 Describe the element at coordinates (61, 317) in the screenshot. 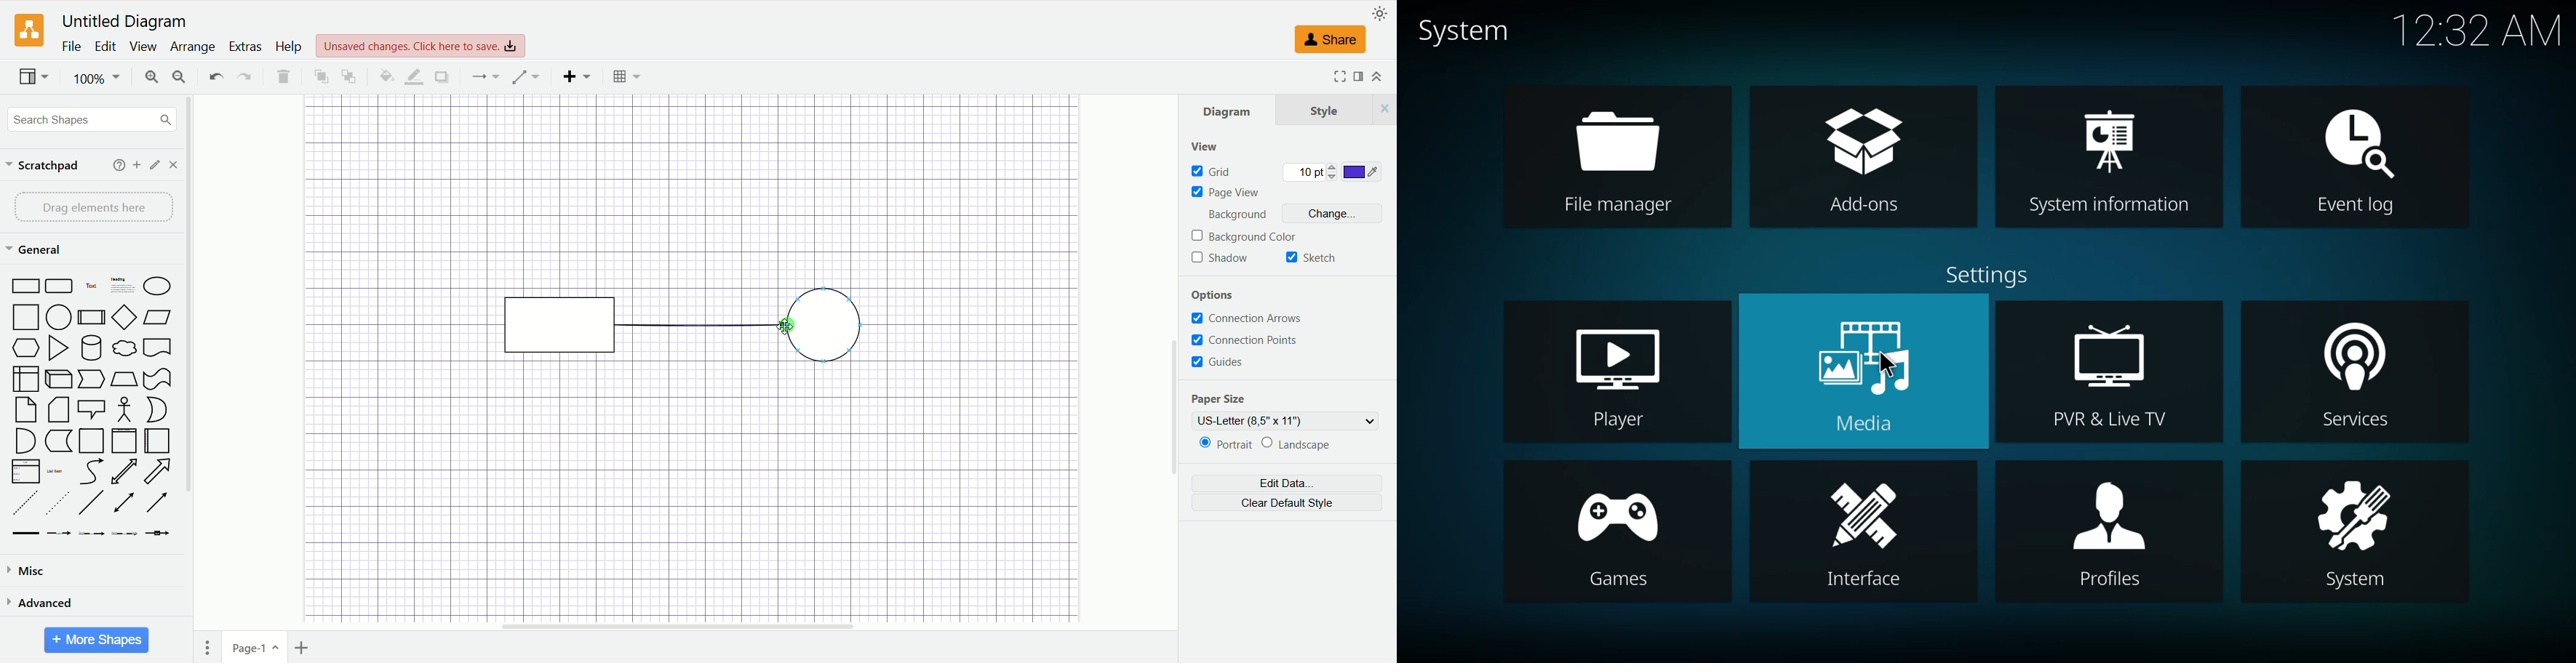

I see `Circle` at that location.